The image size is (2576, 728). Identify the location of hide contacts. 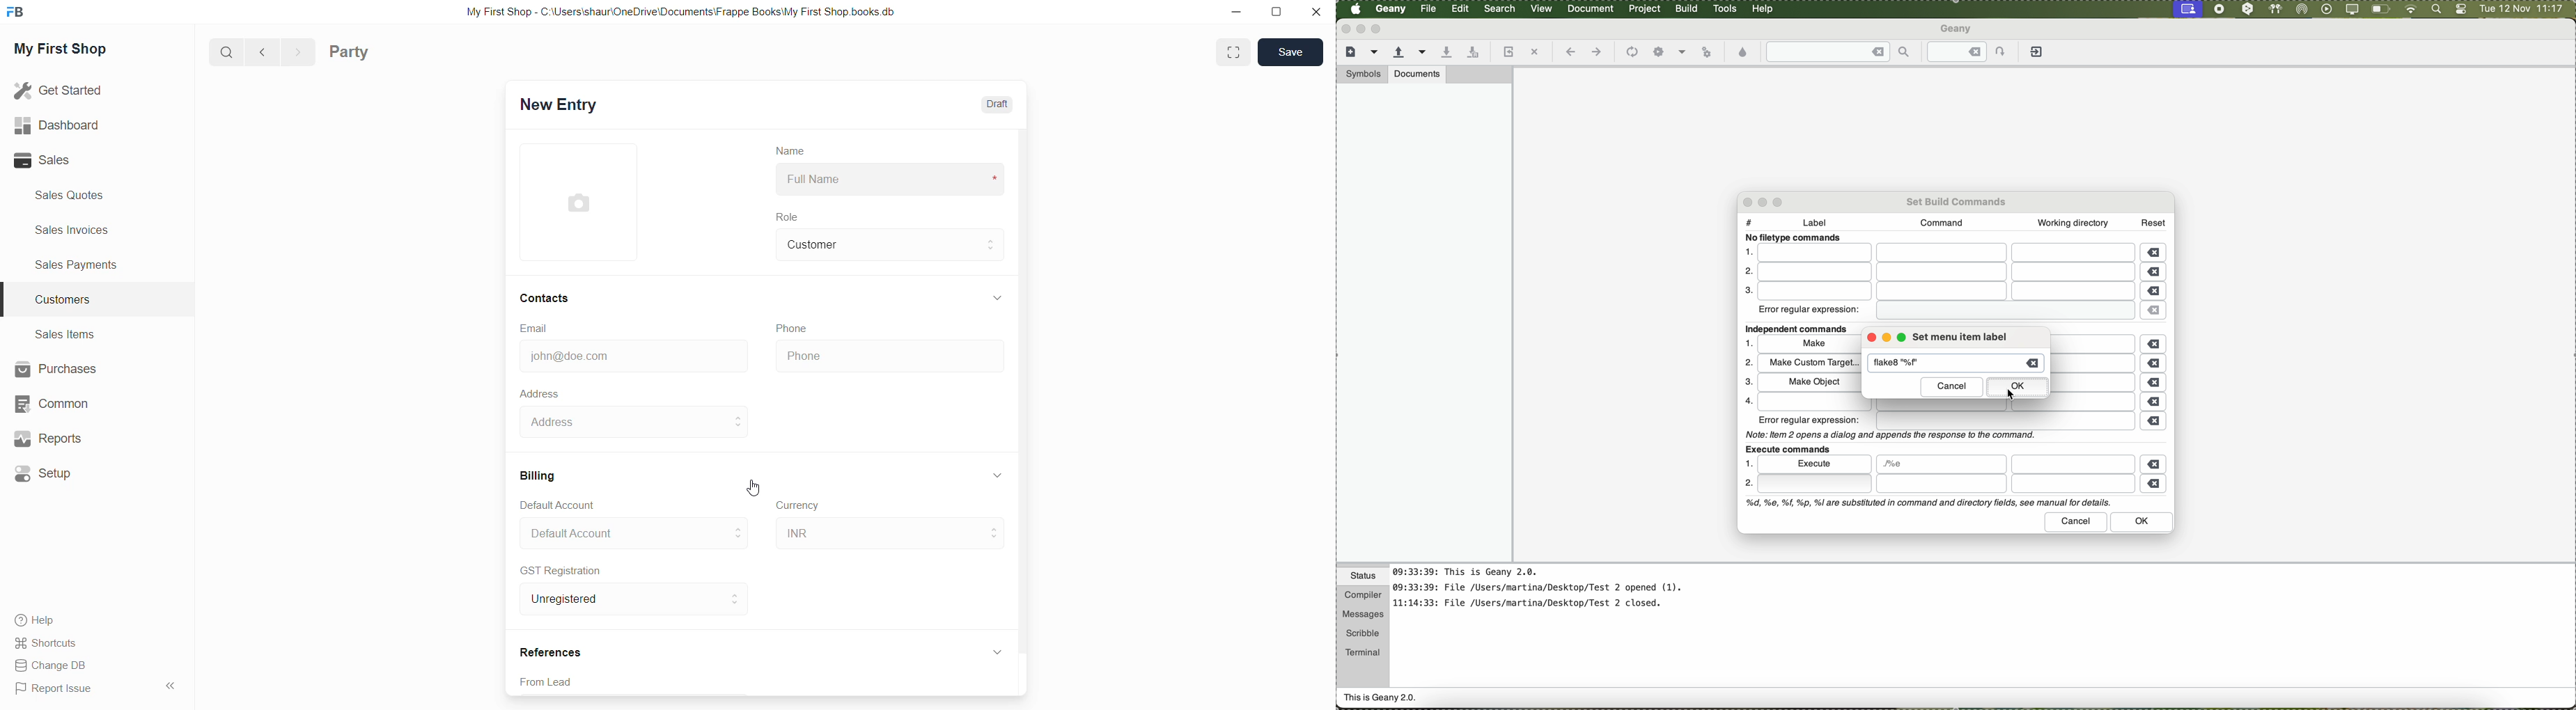
(999, 298).